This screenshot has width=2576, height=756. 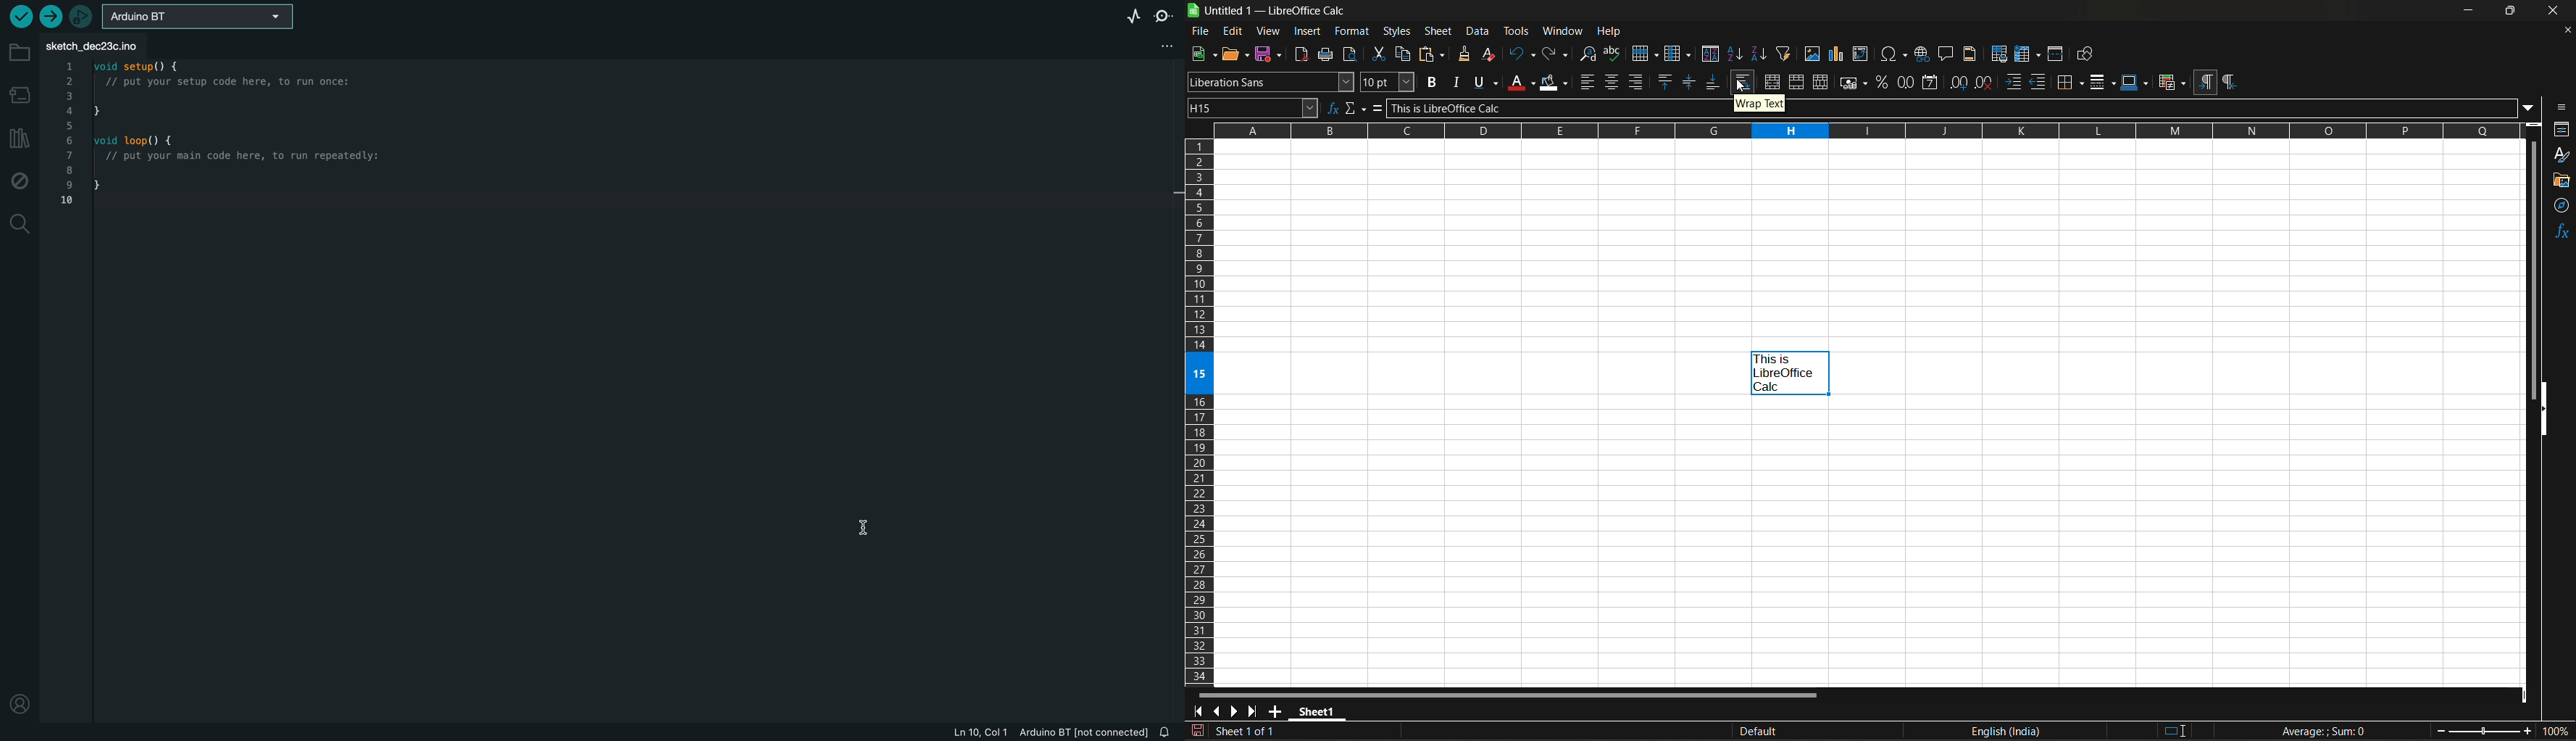 What do you see at coordinates (1609, 32) in the screenshot?
I see `help` at bounding box center [1609, 32].